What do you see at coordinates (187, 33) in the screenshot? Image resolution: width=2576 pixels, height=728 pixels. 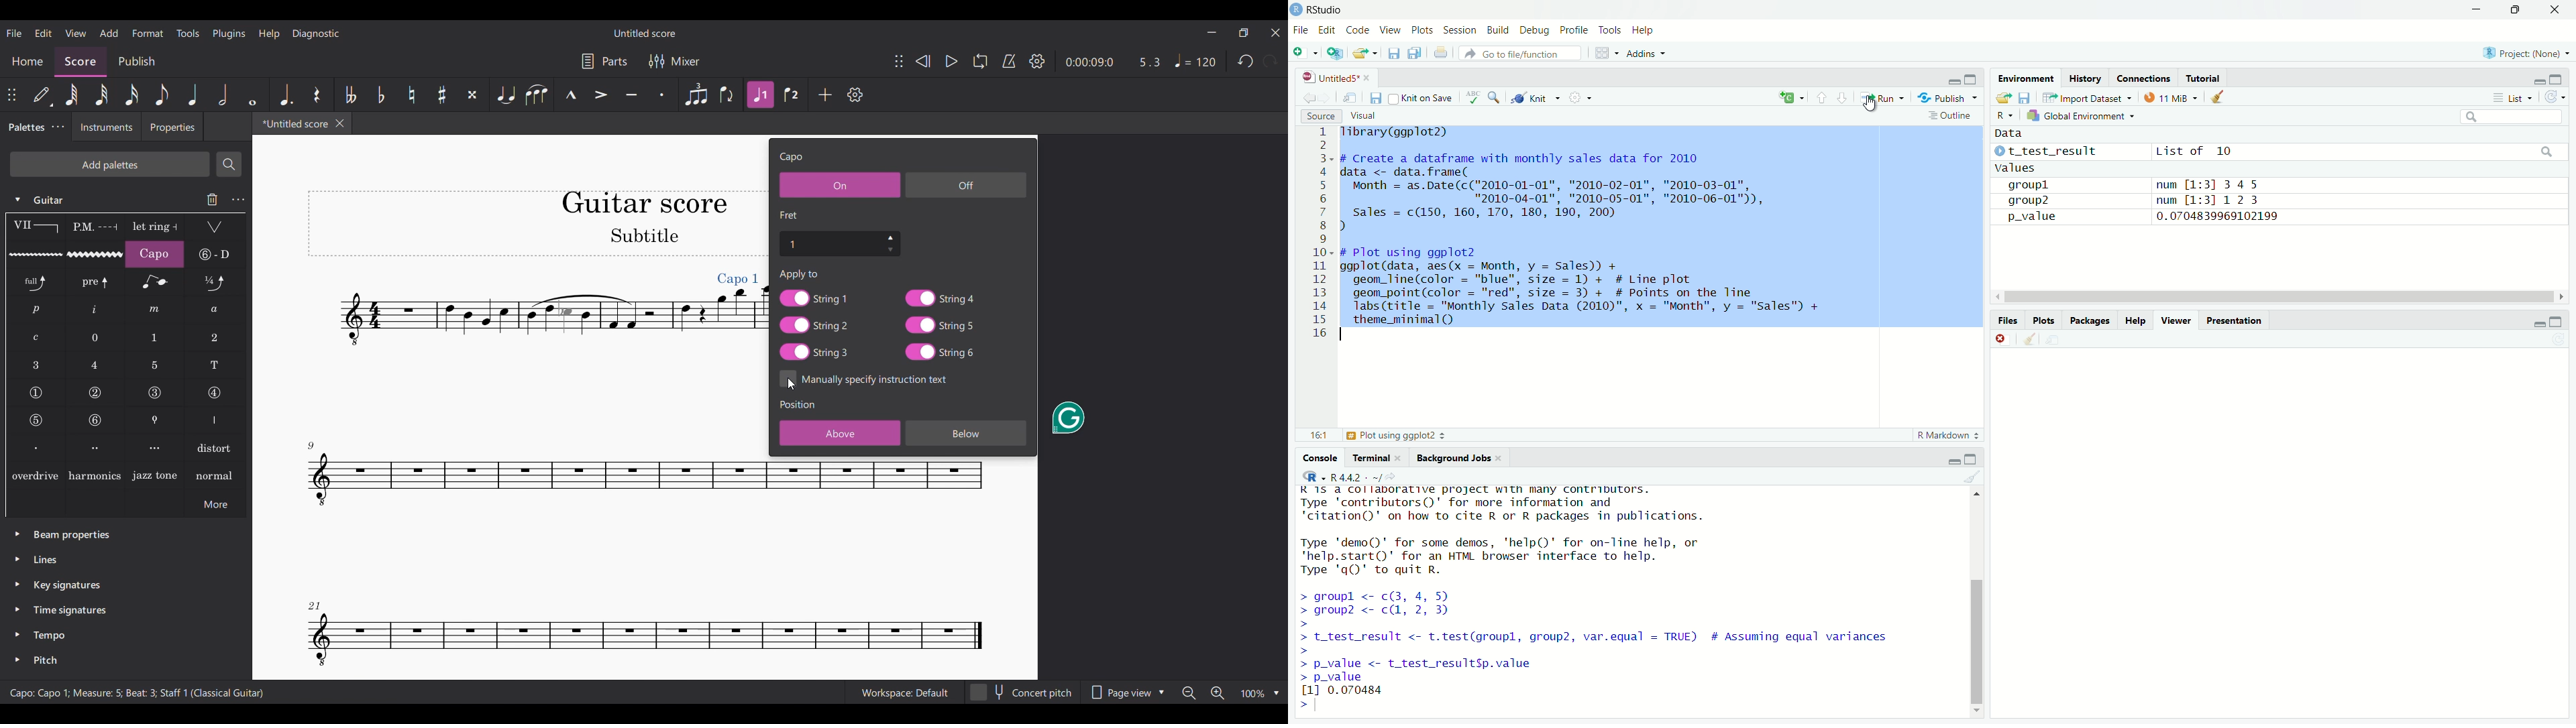 I see `Tools menu` at bounding box center [187, 33].